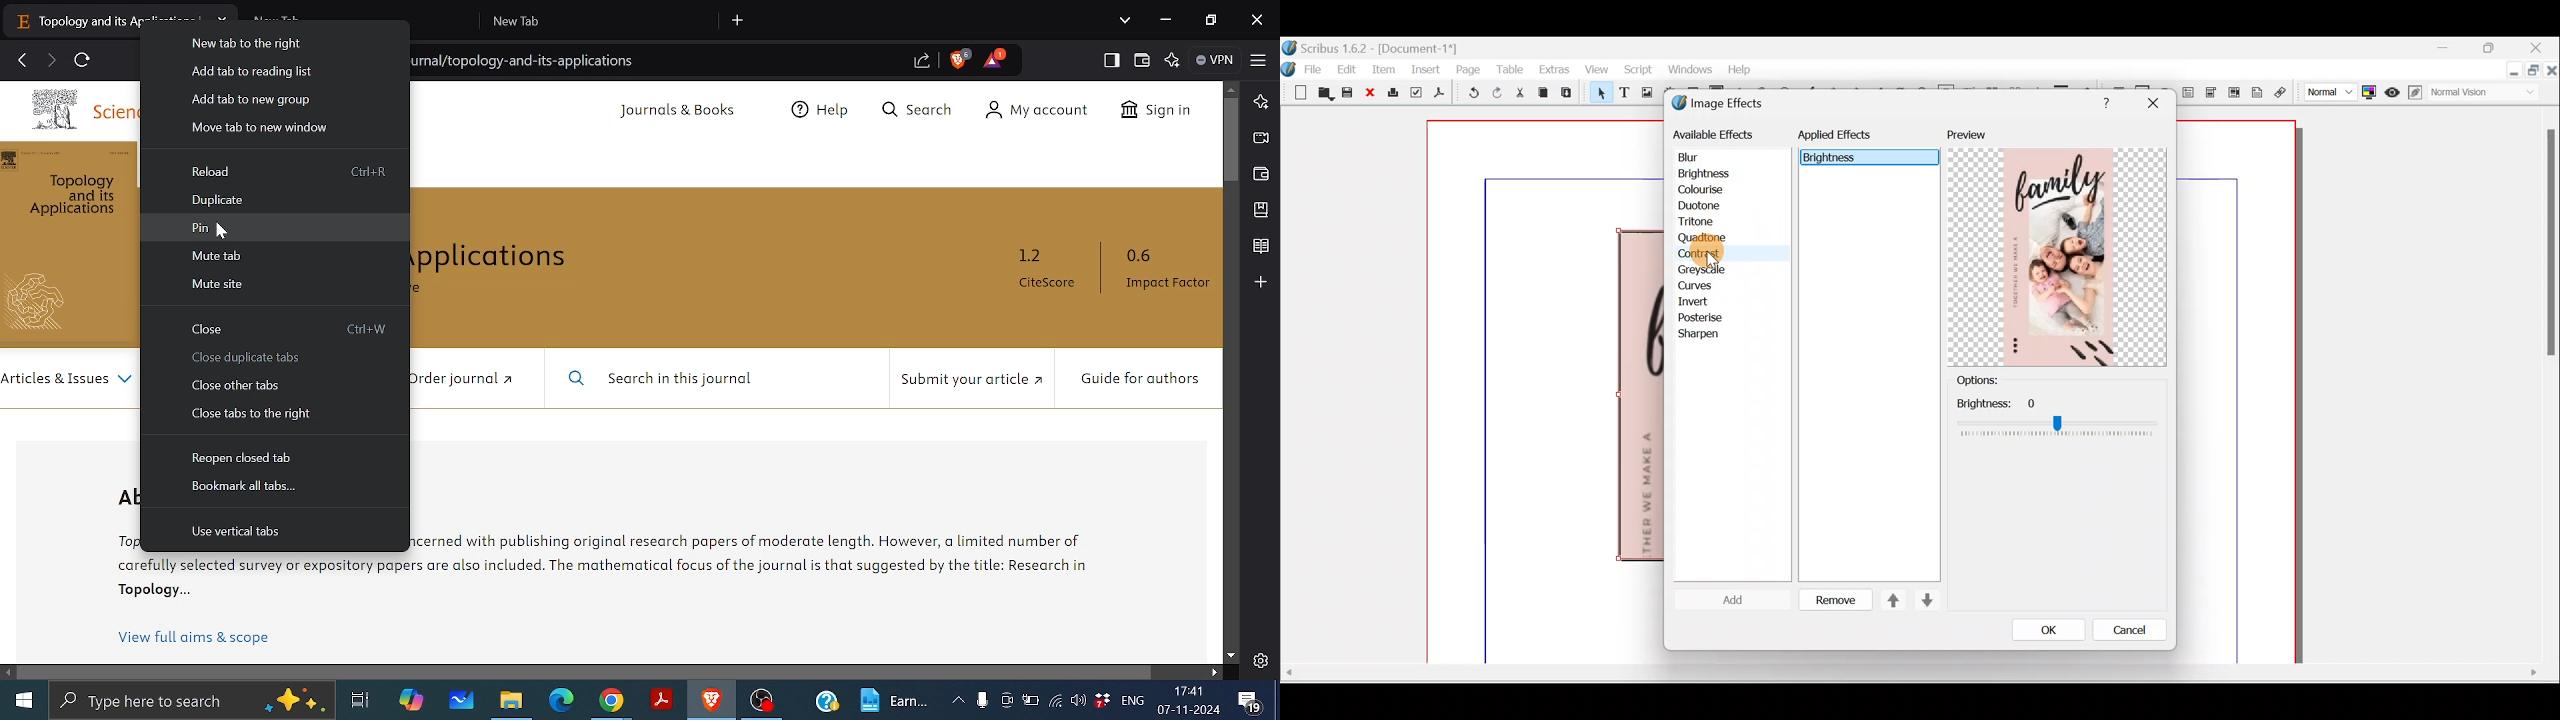 The height and width of the screenshot is (728, 2576). I want to click on show hidden icons, so click(958, 701).